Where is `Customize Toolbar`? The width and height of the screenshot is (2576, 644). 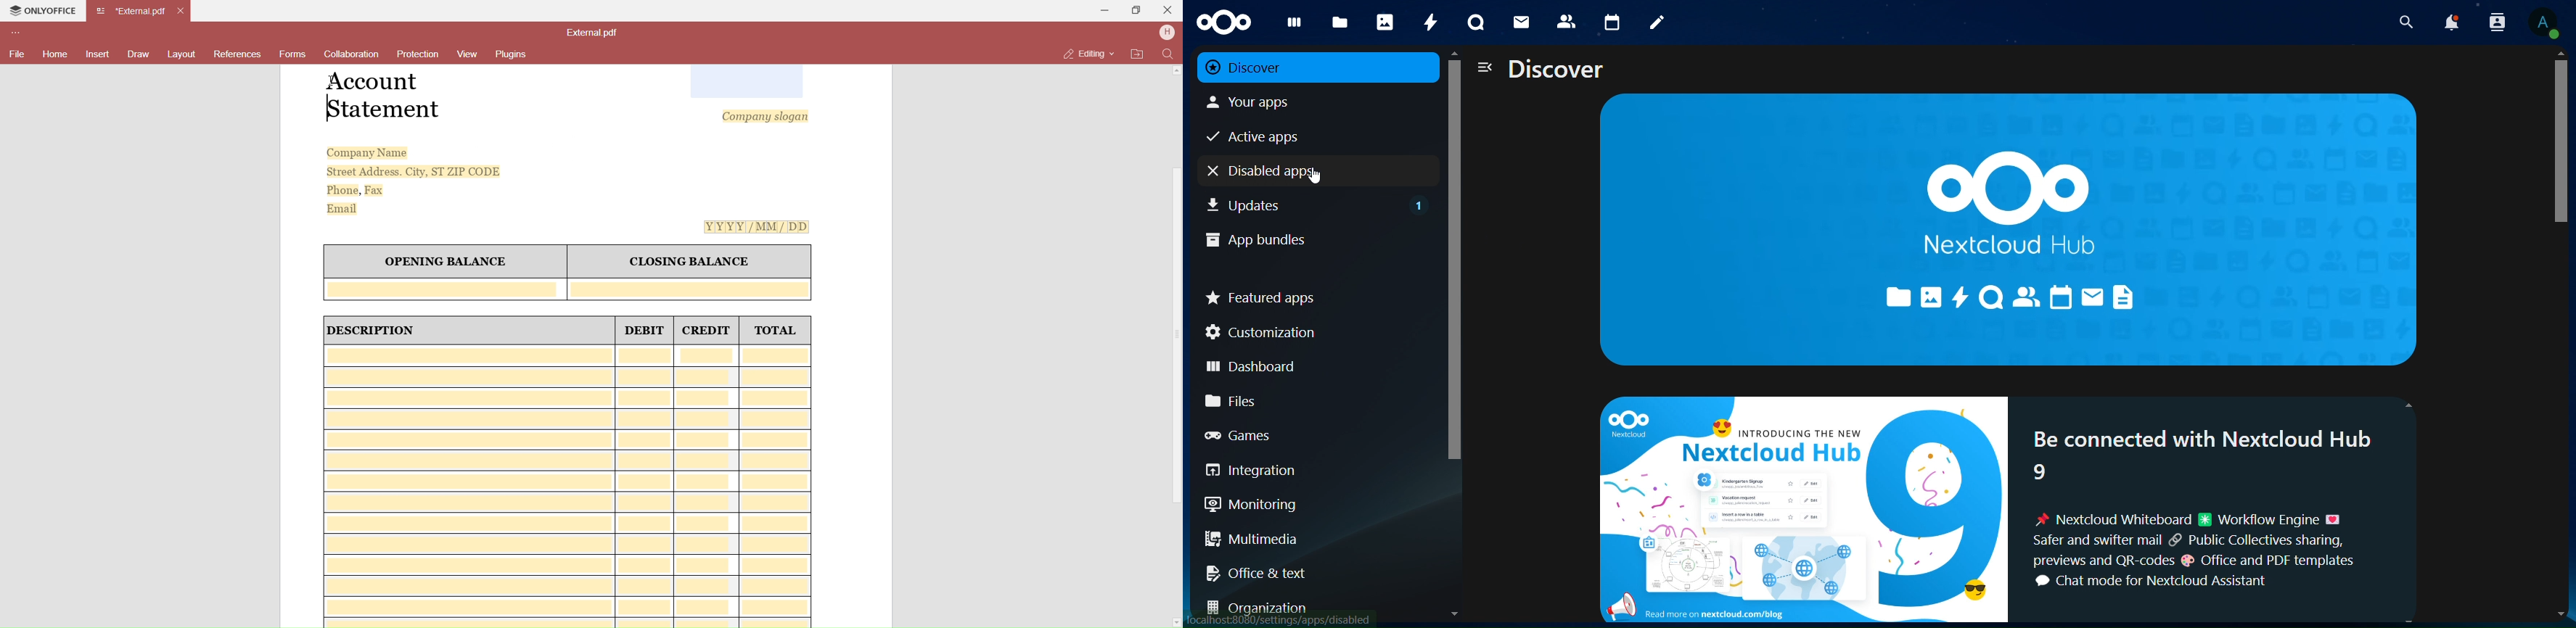 Customize Toolbar is located at coordinates (21, 33).